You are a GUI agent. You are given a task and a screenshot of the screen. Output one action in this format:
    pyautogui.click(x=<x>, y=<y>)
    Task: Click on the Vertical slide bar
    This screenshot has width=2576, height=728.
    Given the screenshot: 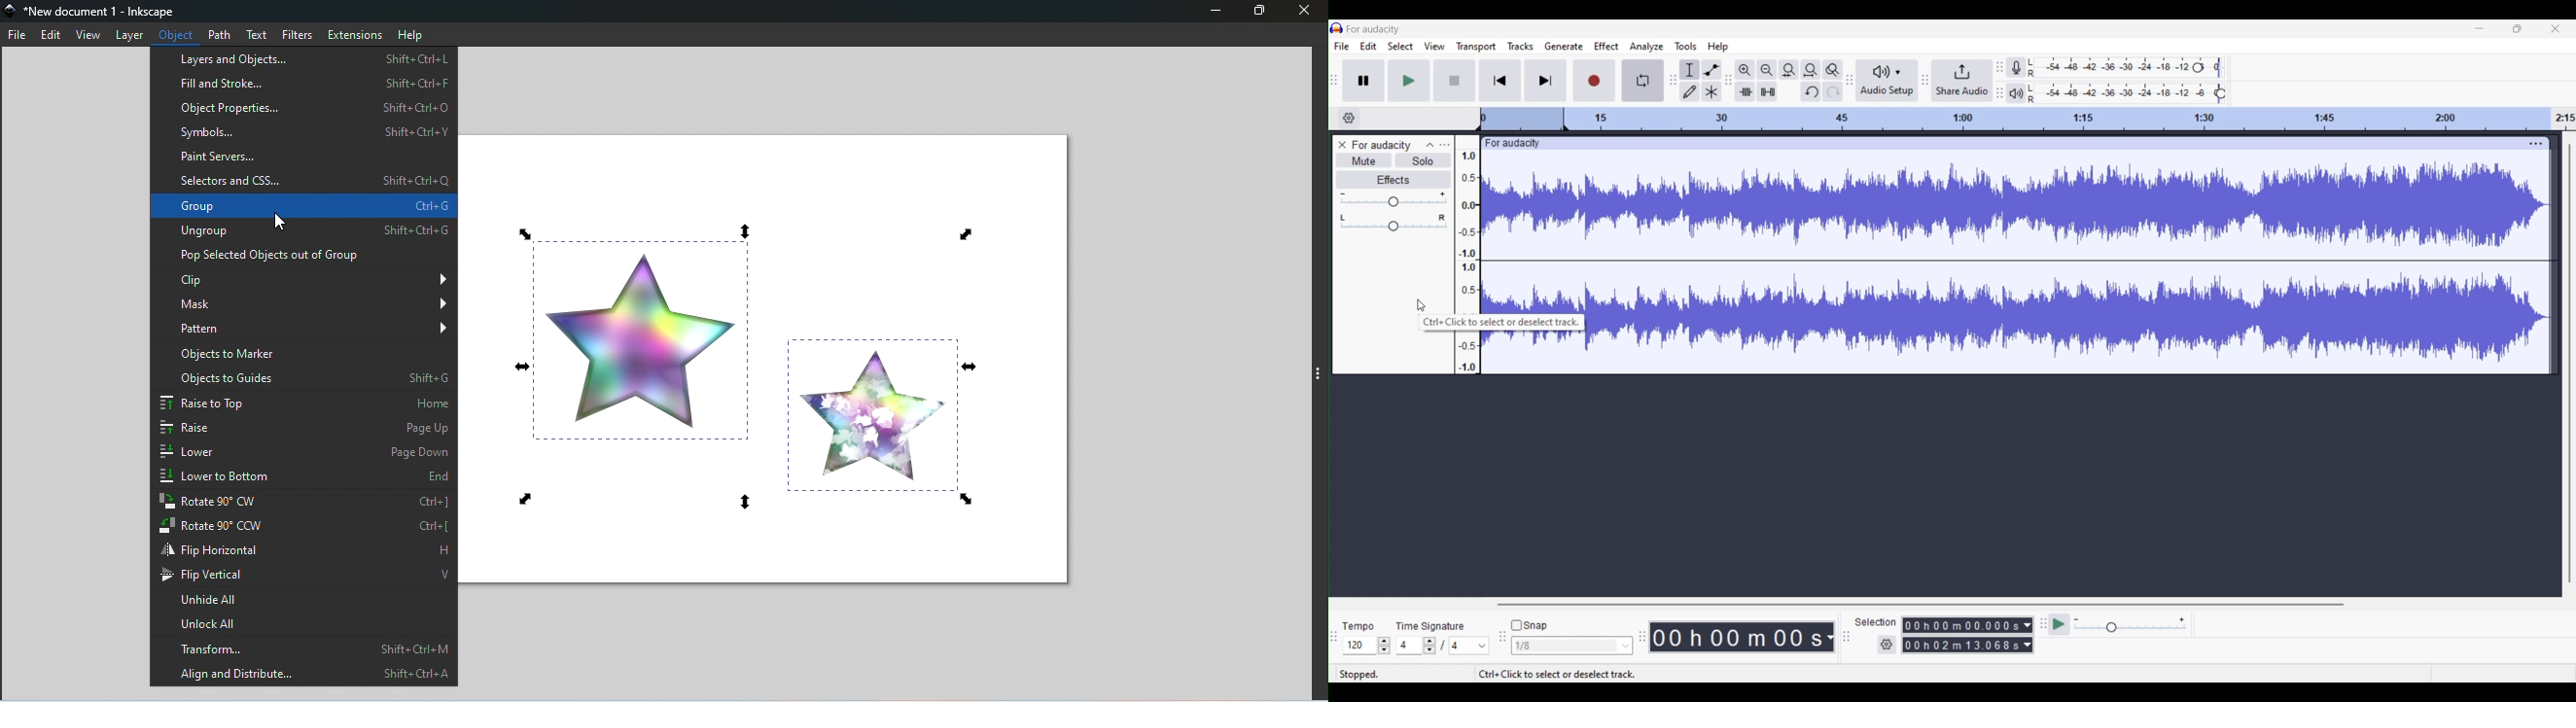 What is the action you would take?
    pyautogui.click(x=2570, y=363)
    